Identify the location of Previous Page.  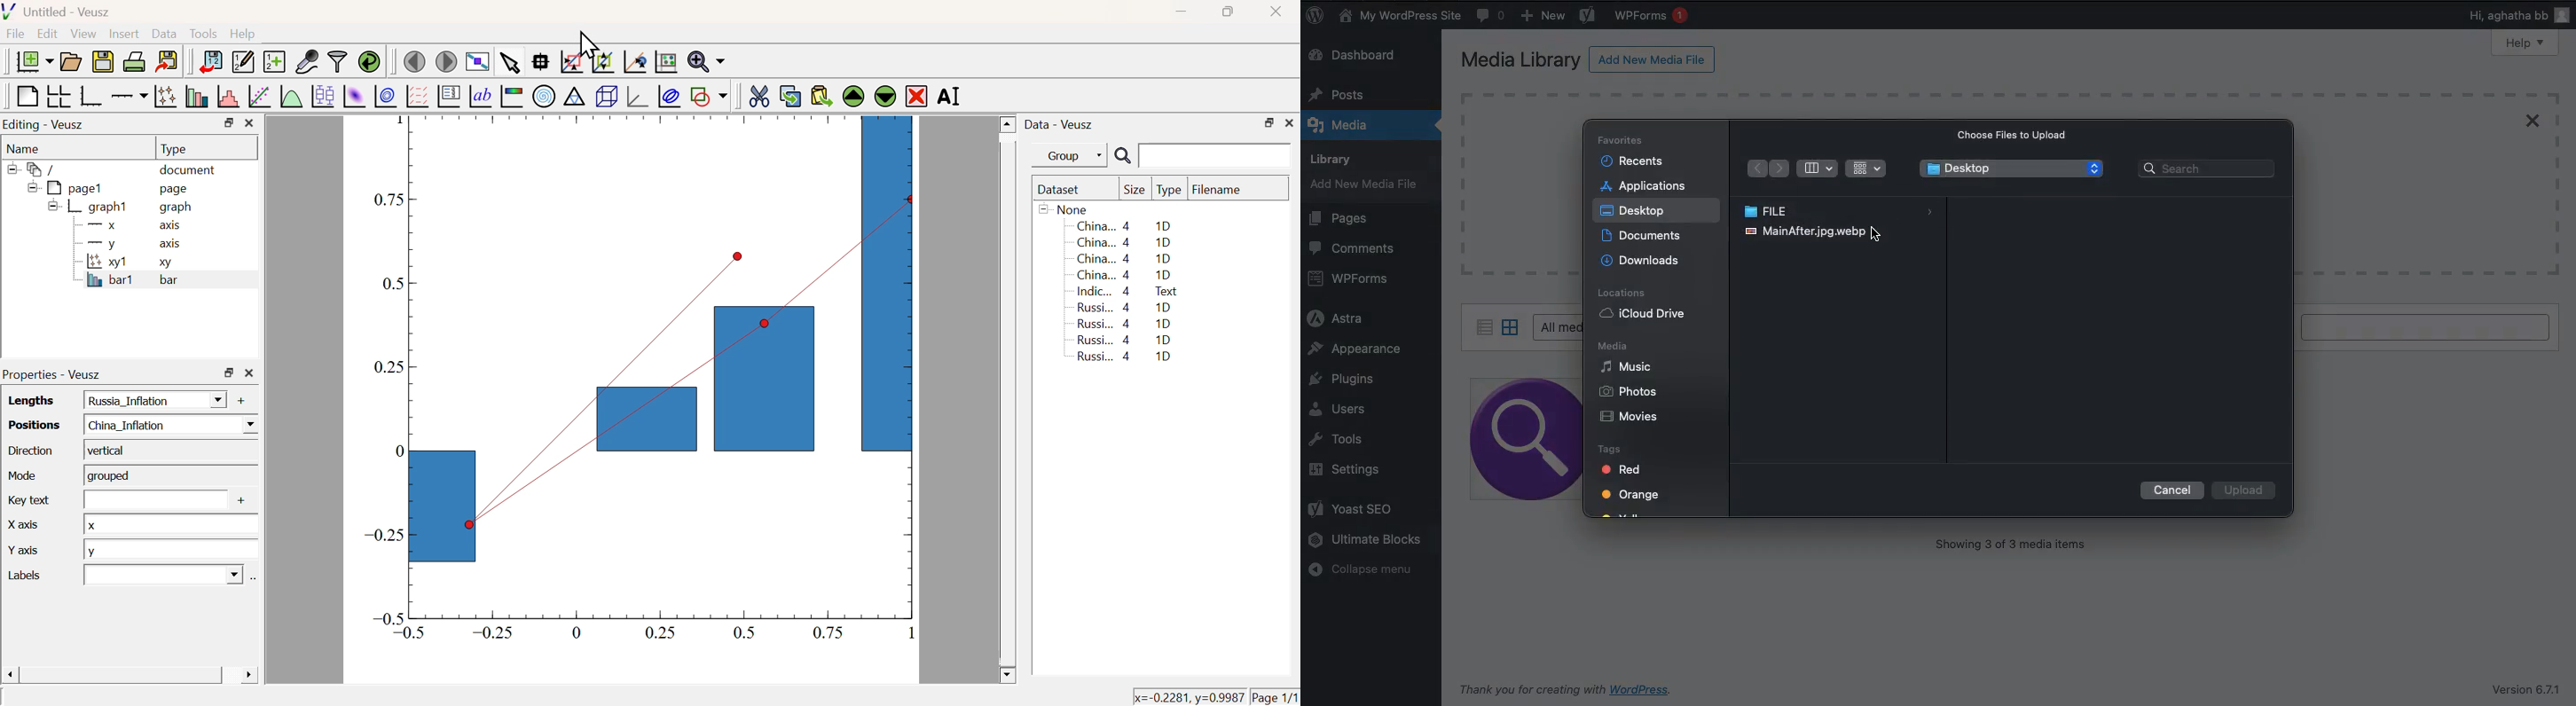
(415, 62).